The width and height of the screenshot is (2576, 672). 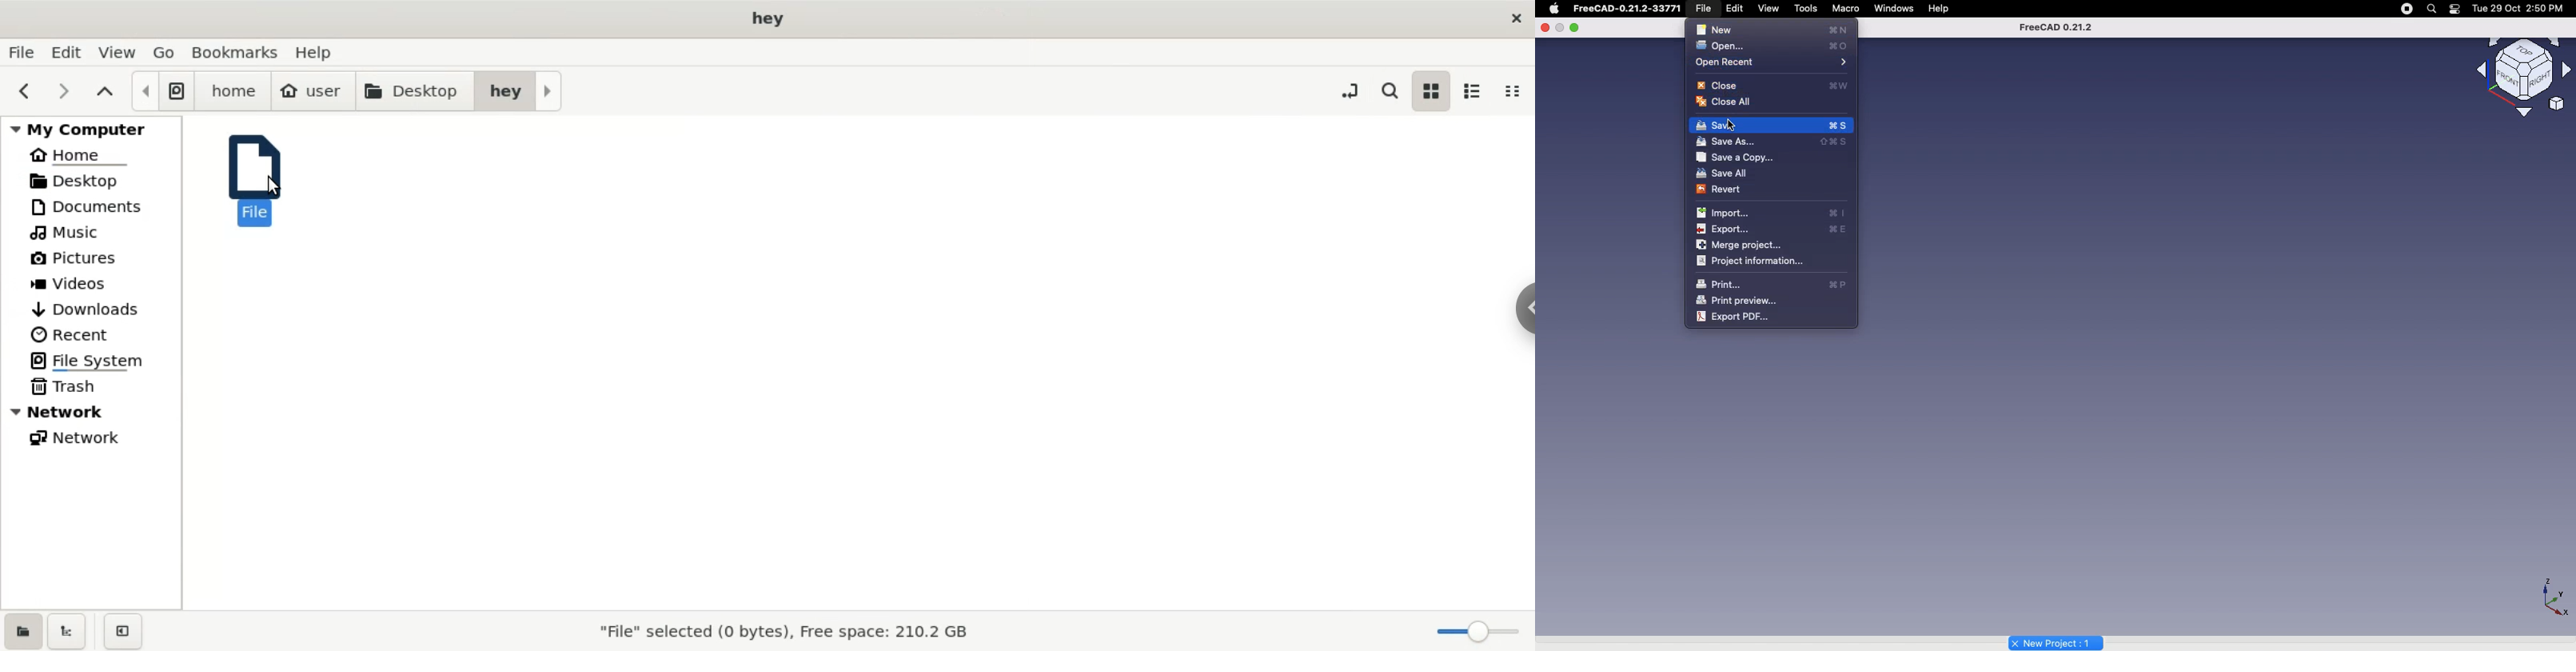 What do you see at coordinates (413, 92) in the screenshot?
I see `desktop` at bounding box center [413, 92].